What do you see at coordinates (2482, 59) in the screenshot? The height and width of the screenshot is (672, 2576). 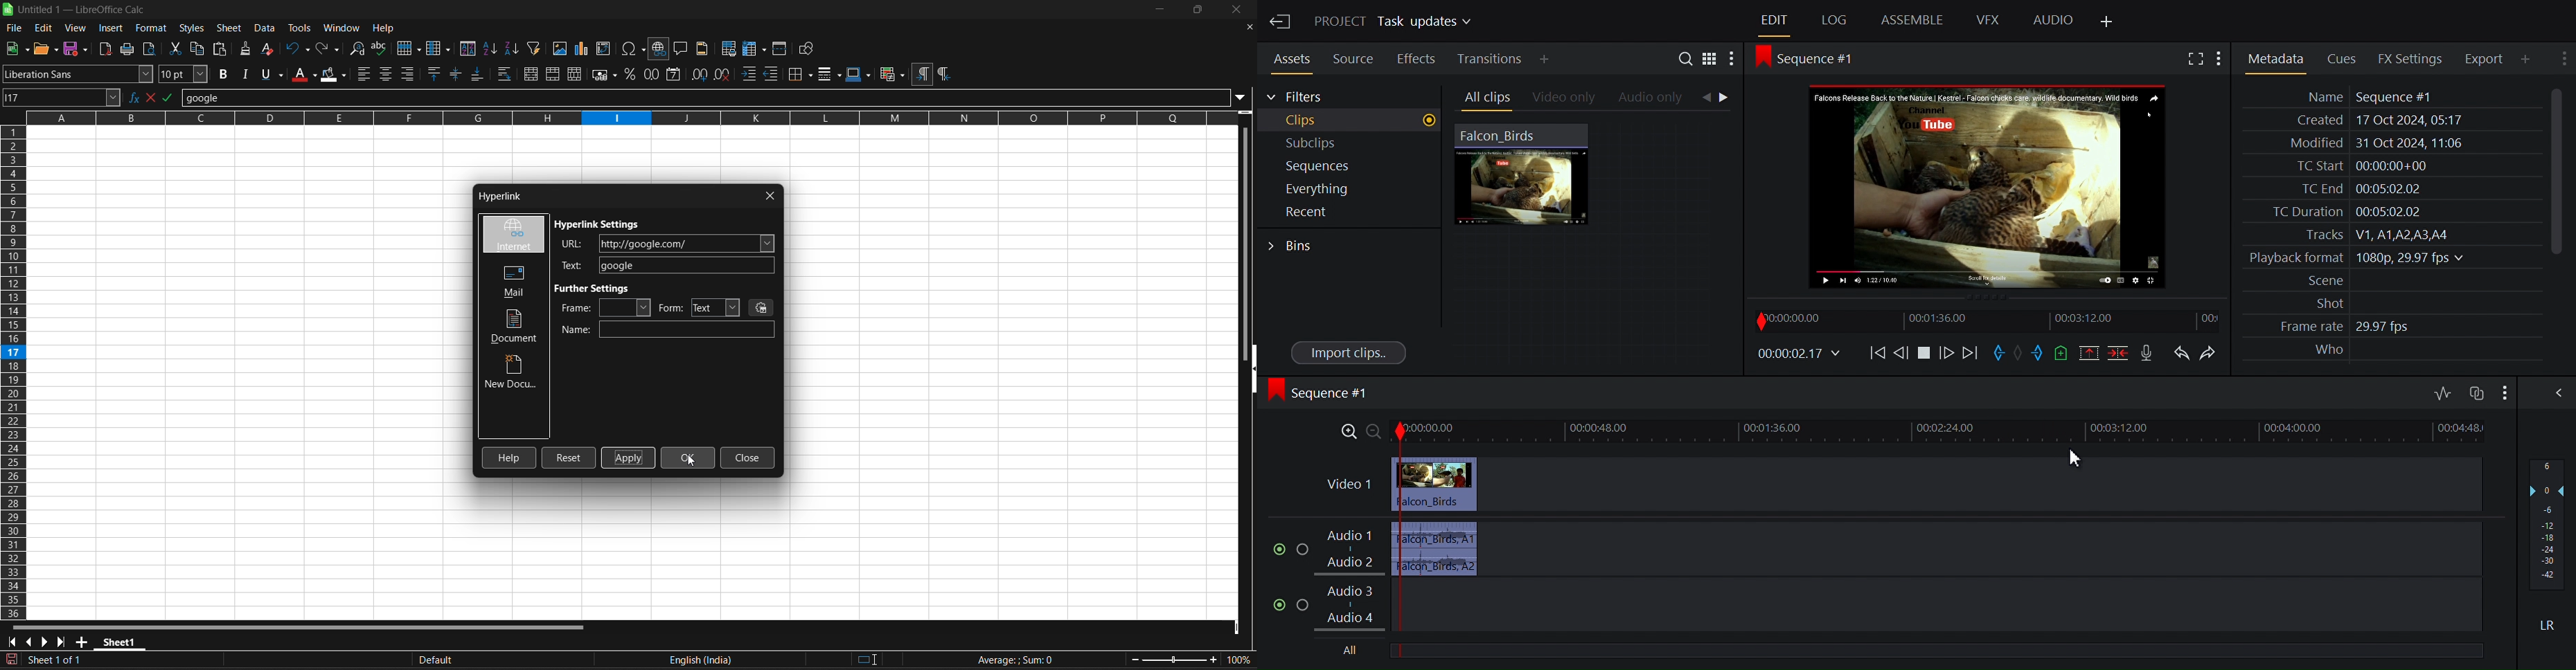 I see `Export` at bounding box center [2482, 59].